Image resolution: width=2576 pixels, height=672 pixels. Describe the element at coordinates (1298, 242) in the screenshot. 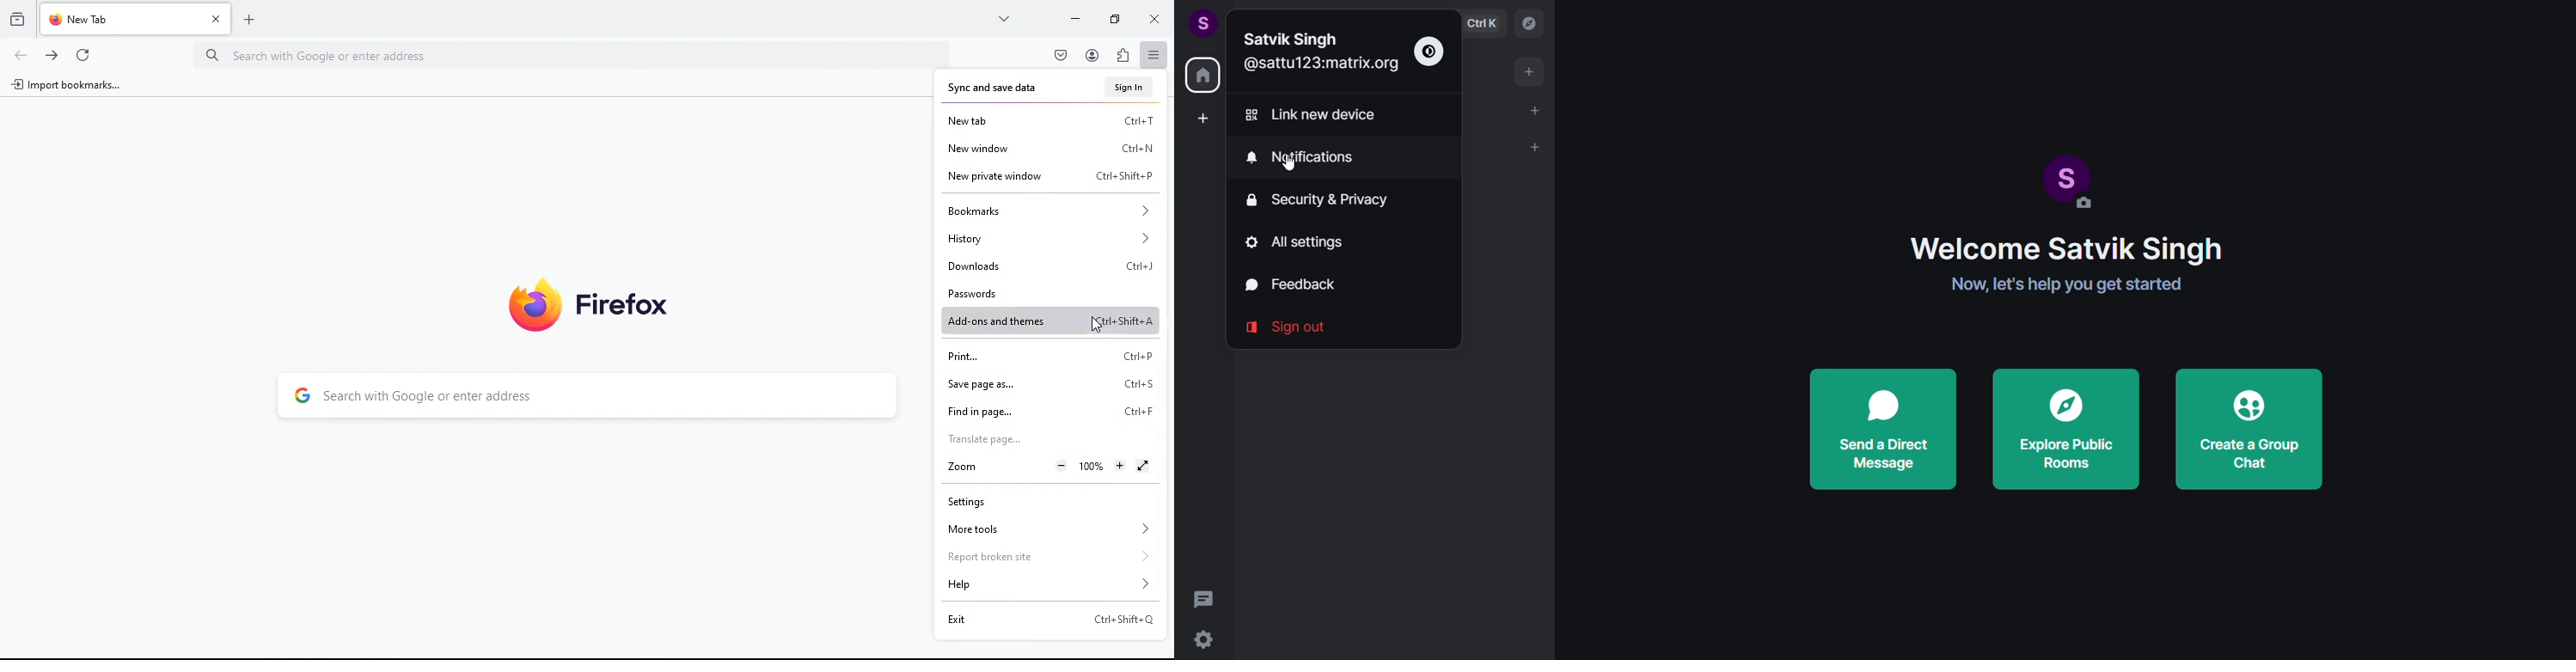

I see `all setting` at that location.